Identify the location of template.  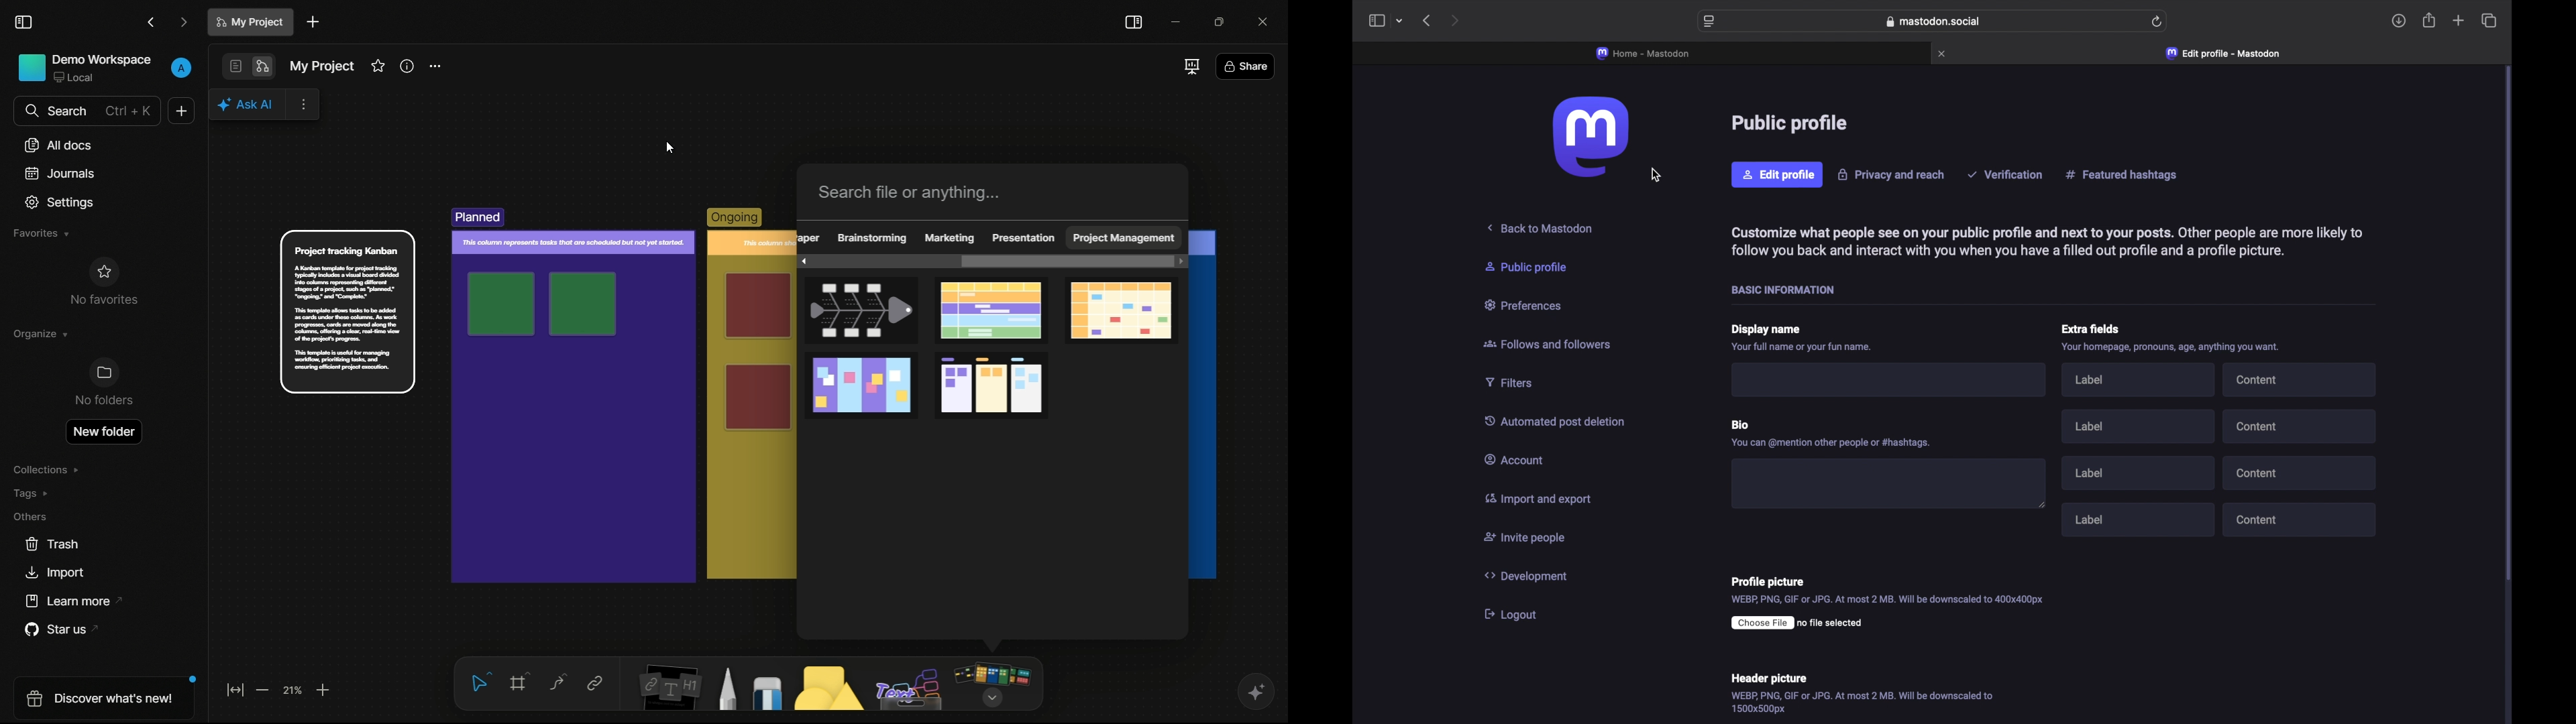
(989, 311).